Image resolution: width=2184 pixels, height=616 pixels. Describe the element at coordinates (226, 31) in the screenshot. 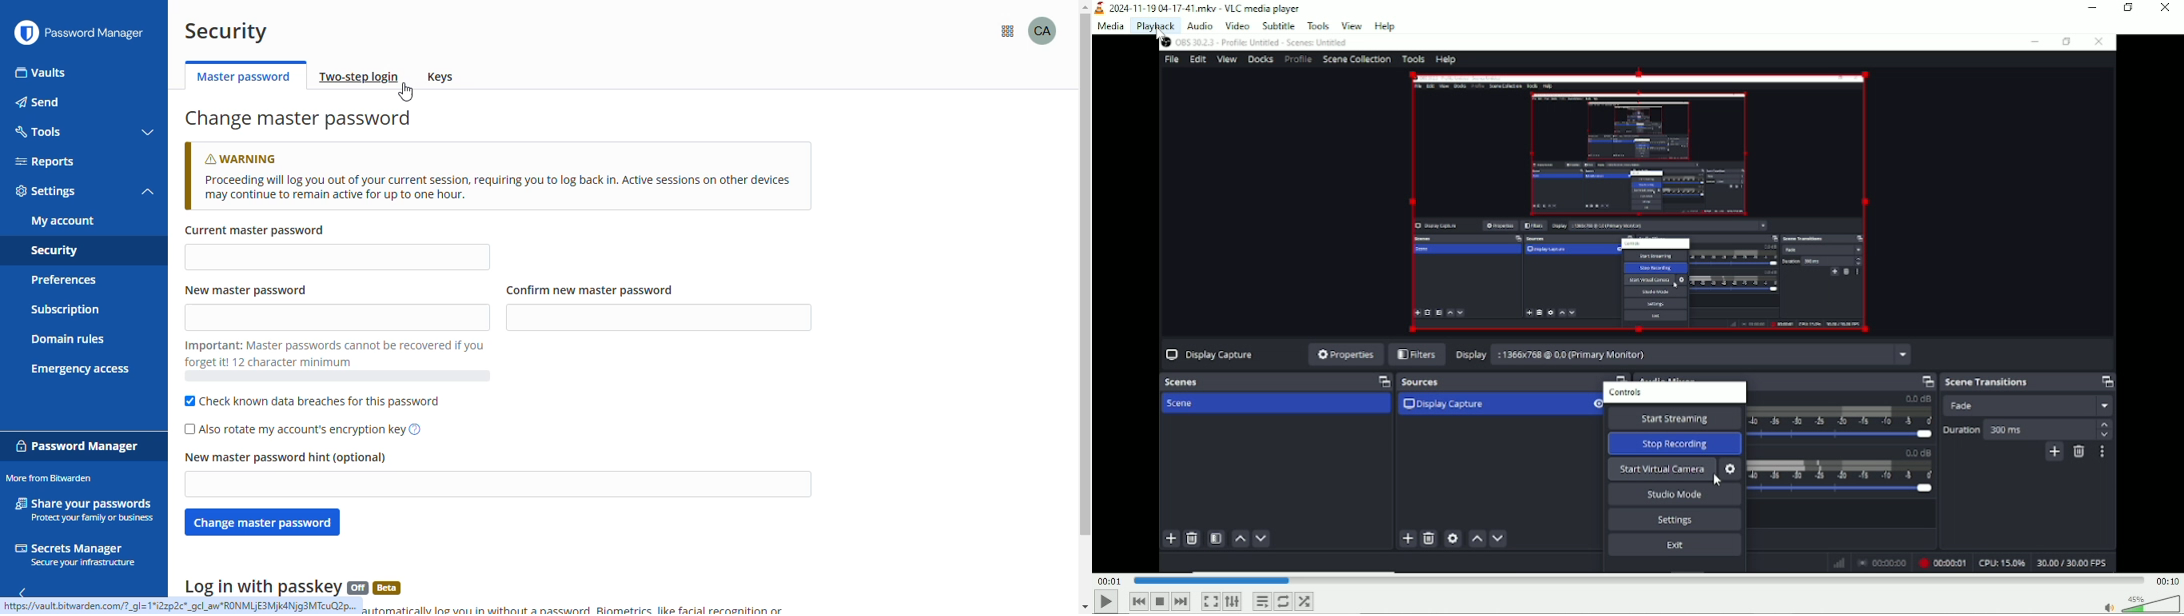

I see `security` at that location.